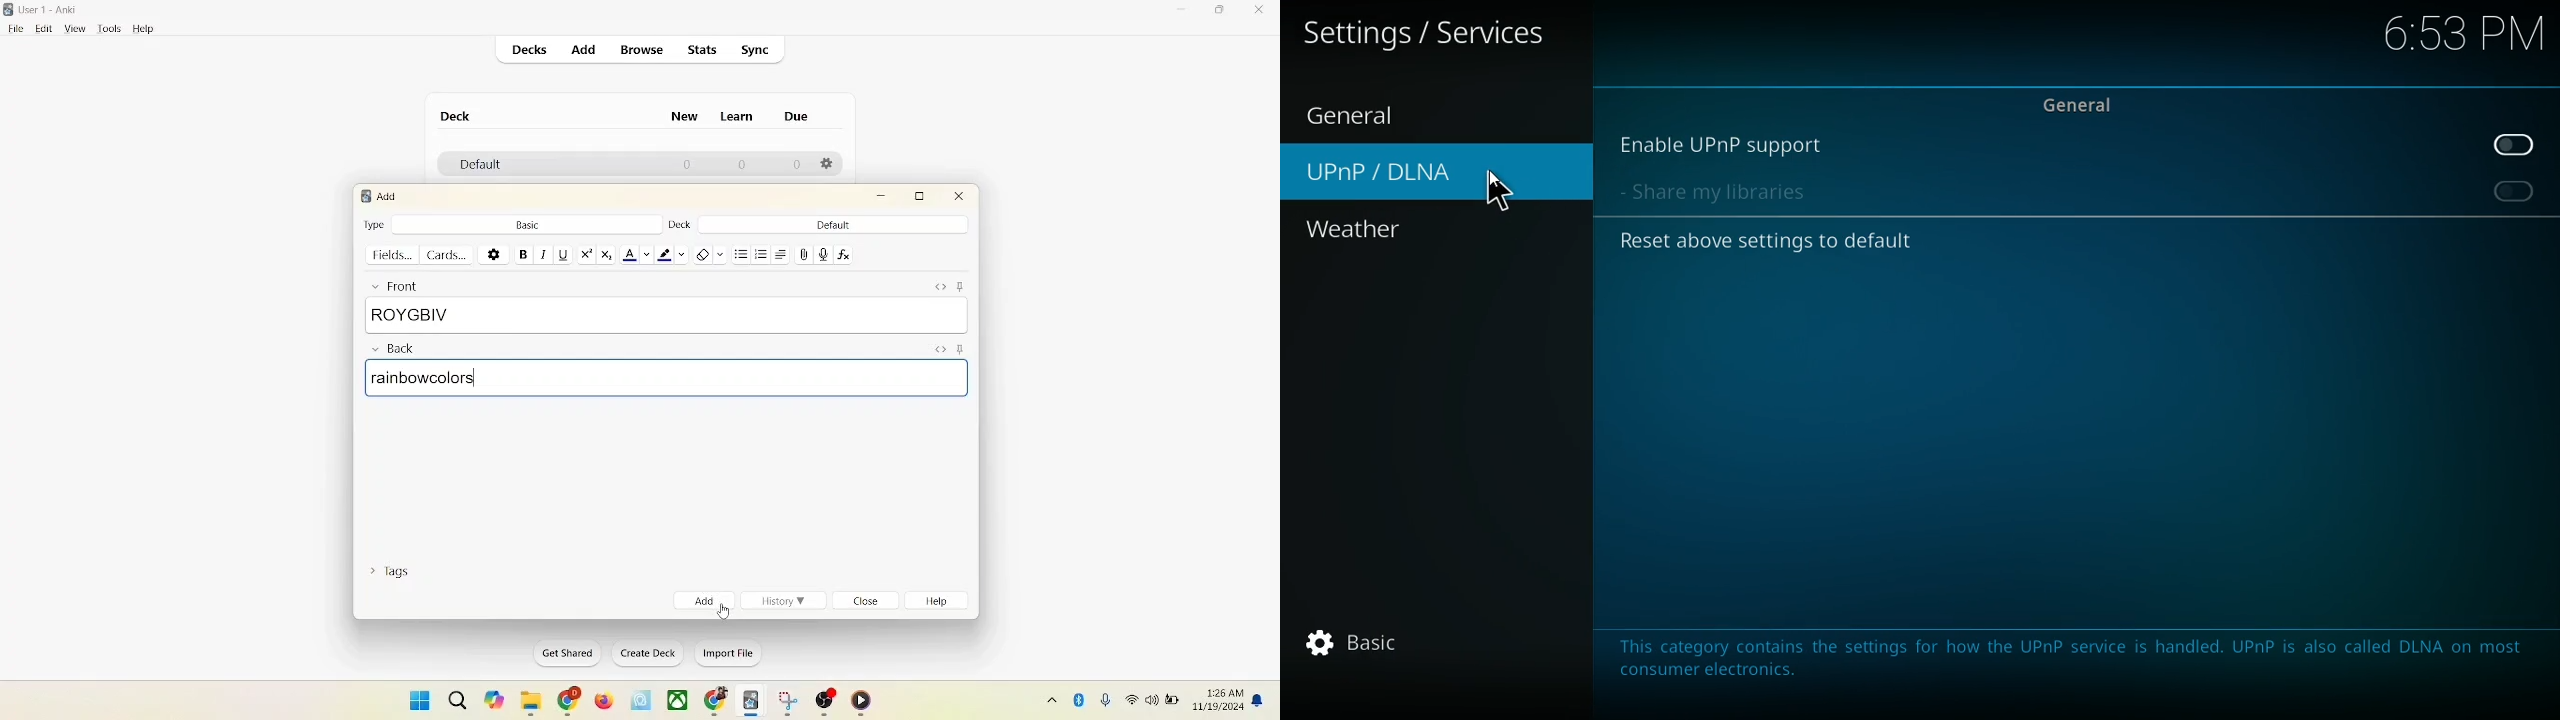  I want to click on view, so click(77, 30).